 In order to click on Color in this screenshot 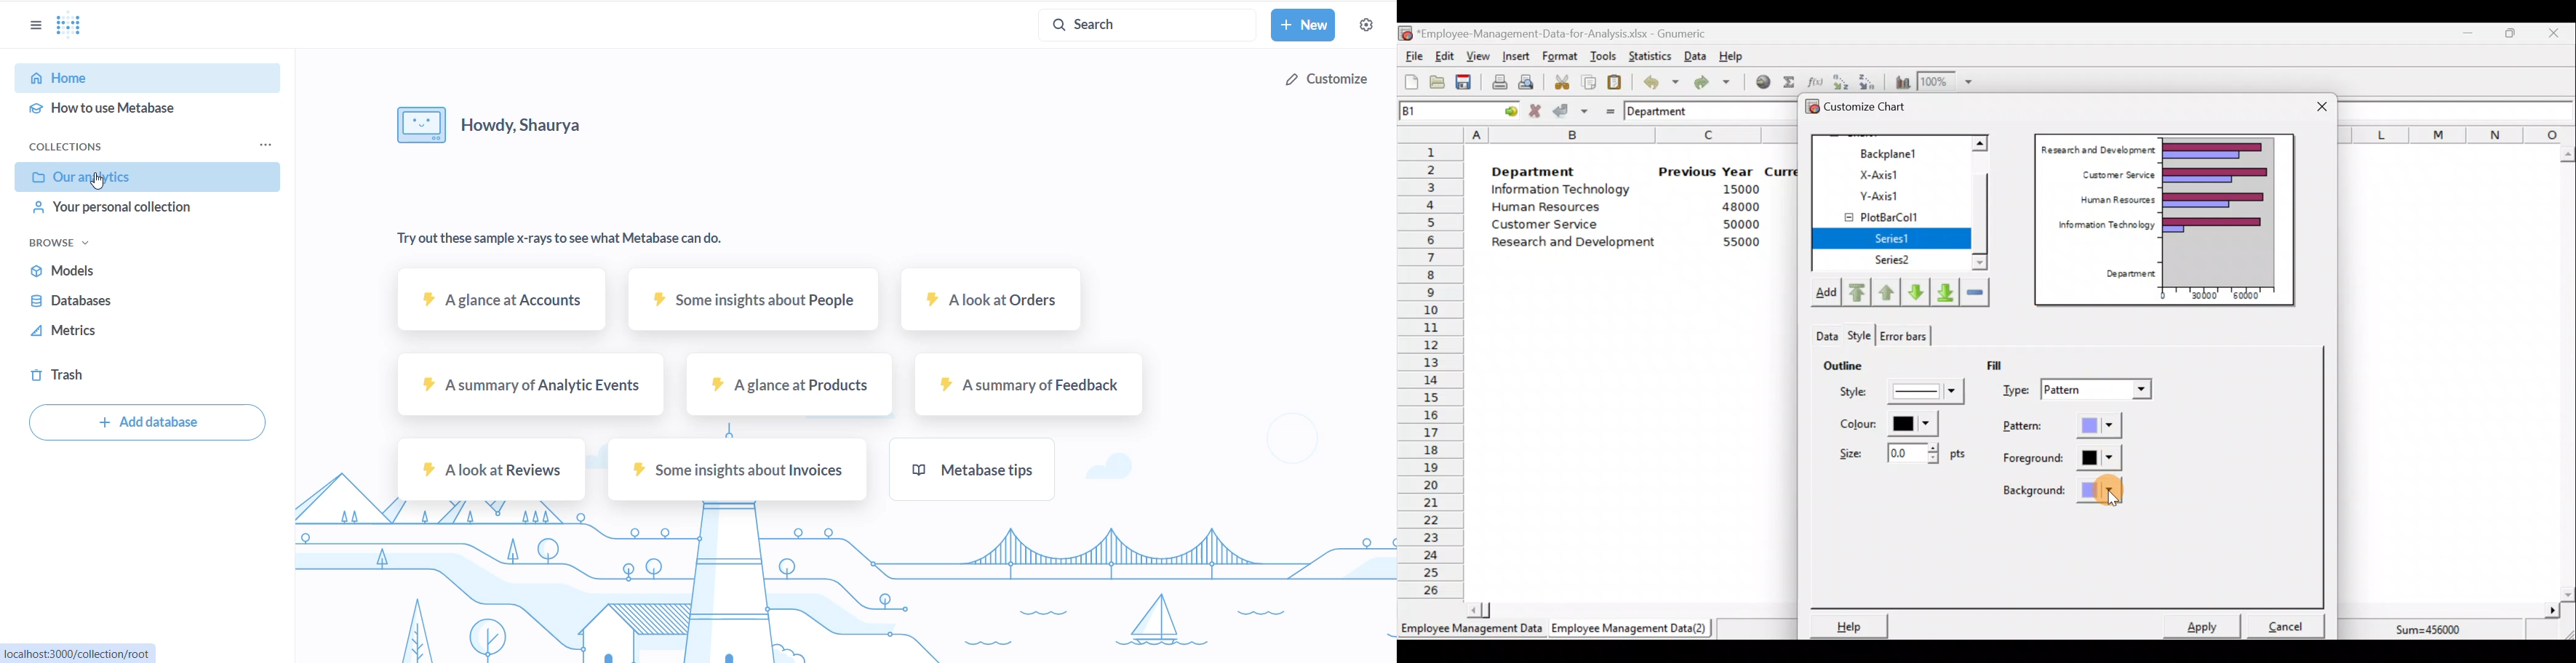, I will do `click(1886, 424)`.